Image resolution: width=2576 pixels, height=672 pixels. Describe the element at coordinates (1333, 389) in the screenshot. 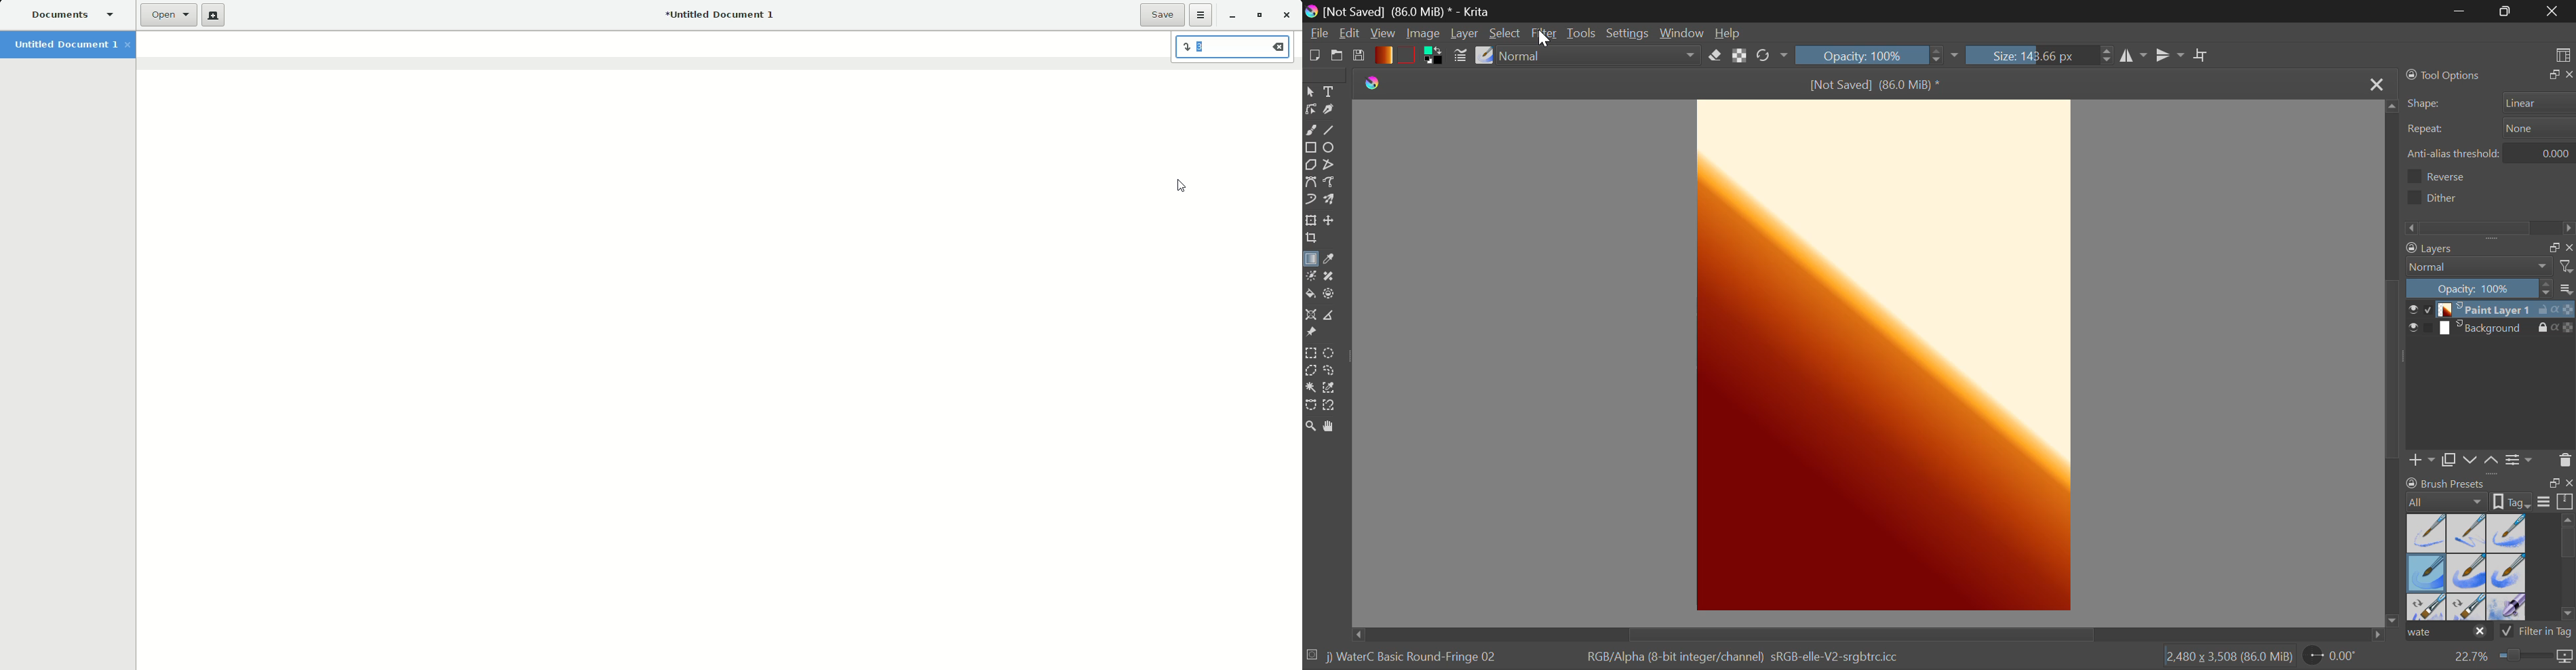

I see `Same Color Selection` at that location.